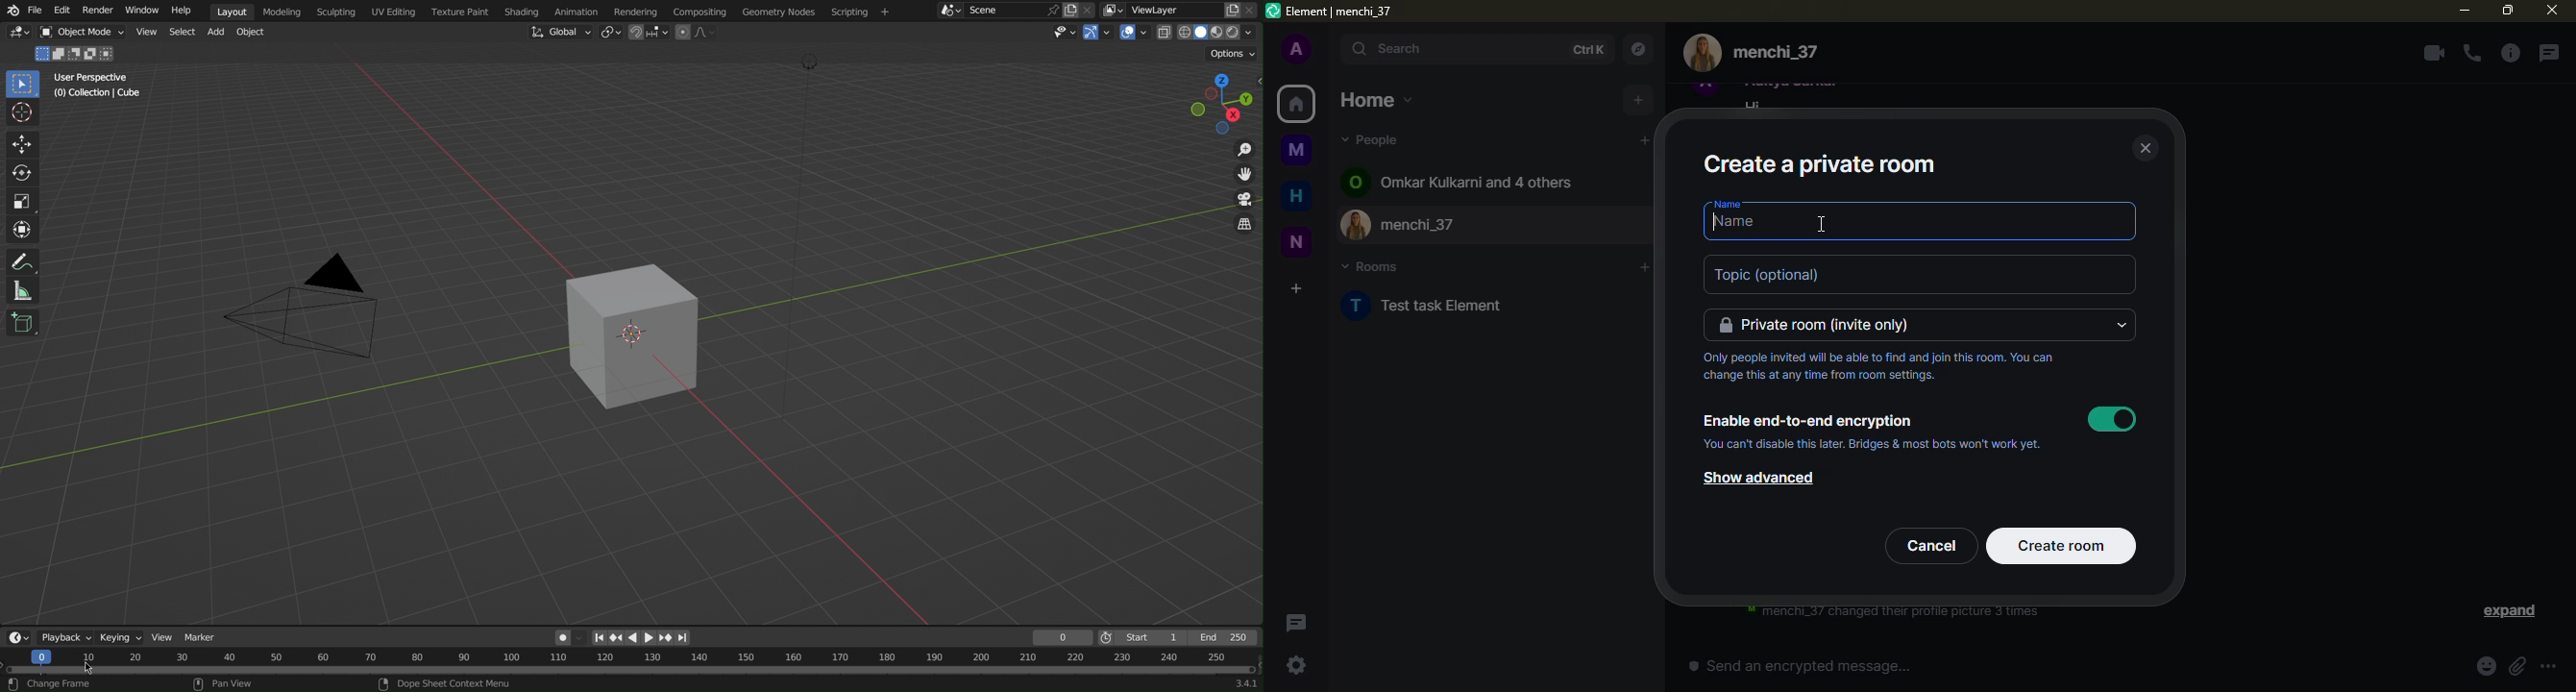  What do you see at coordinates (1811, 422) in the screenshot?
I see `Enable end-to-end encryption` at bounding box center [1811, 422].